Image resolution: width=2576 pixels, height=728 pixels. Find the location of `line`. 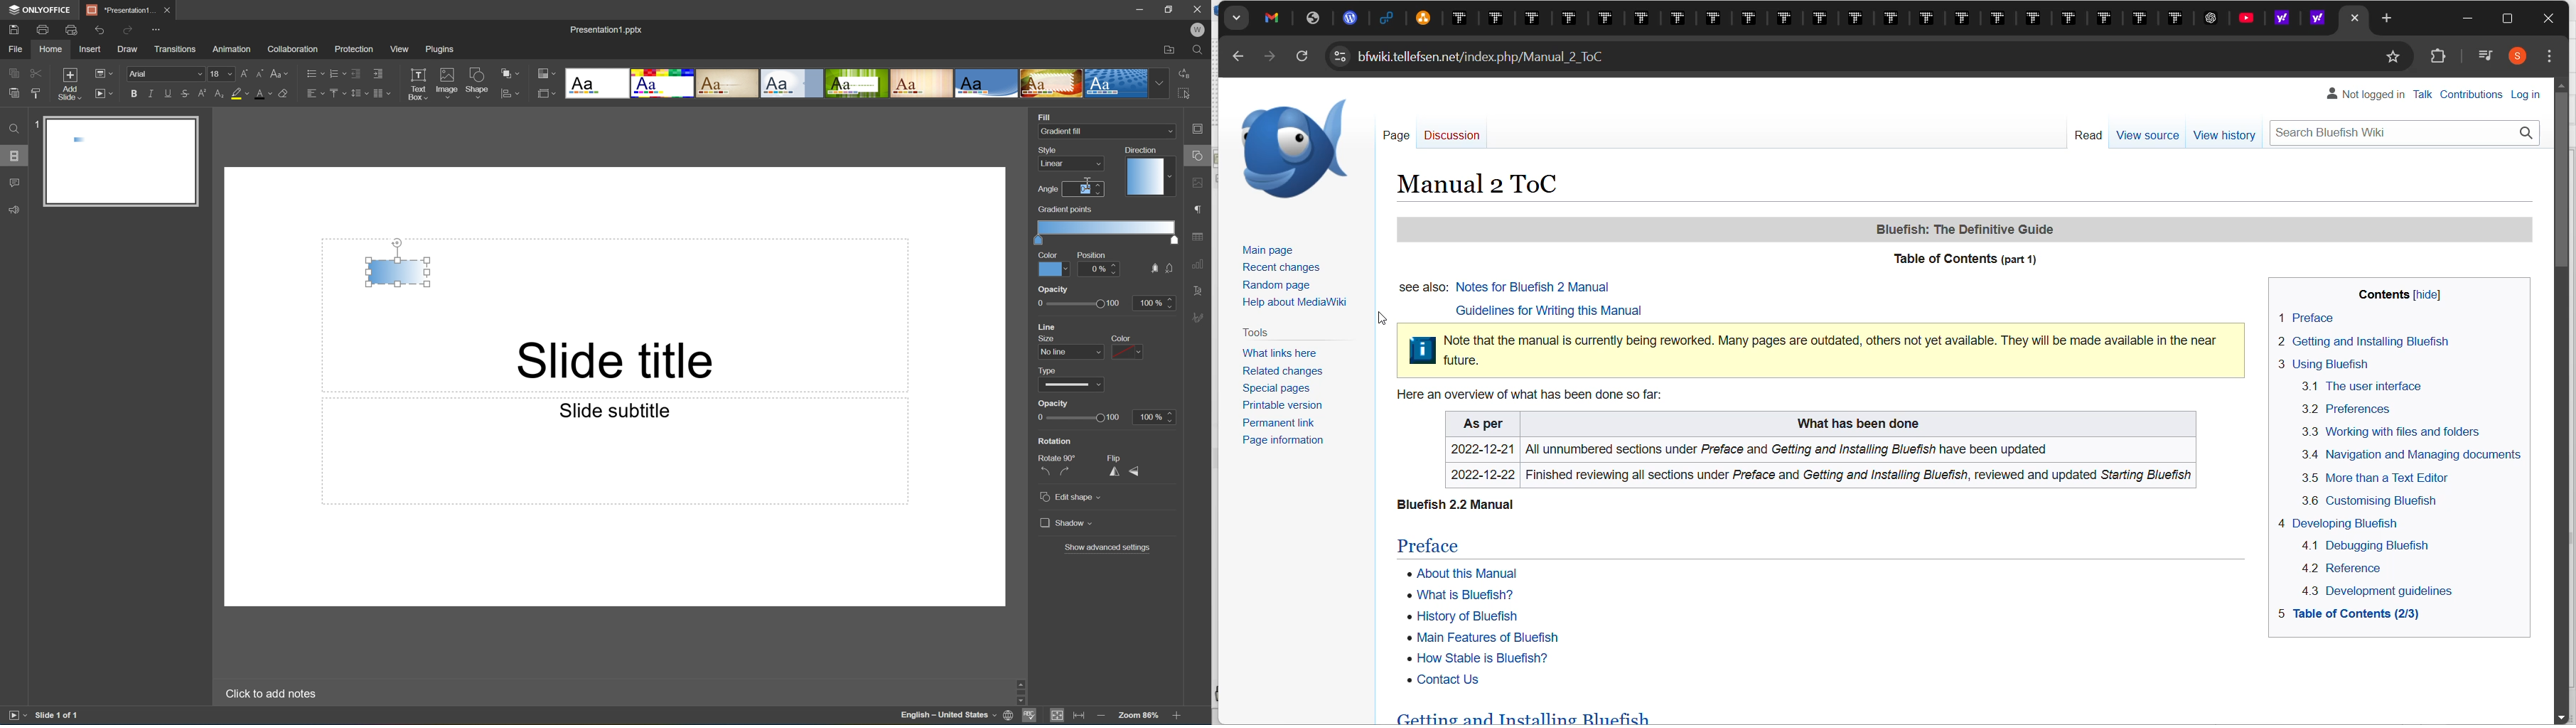

line is located at coordinates (1050, 327).